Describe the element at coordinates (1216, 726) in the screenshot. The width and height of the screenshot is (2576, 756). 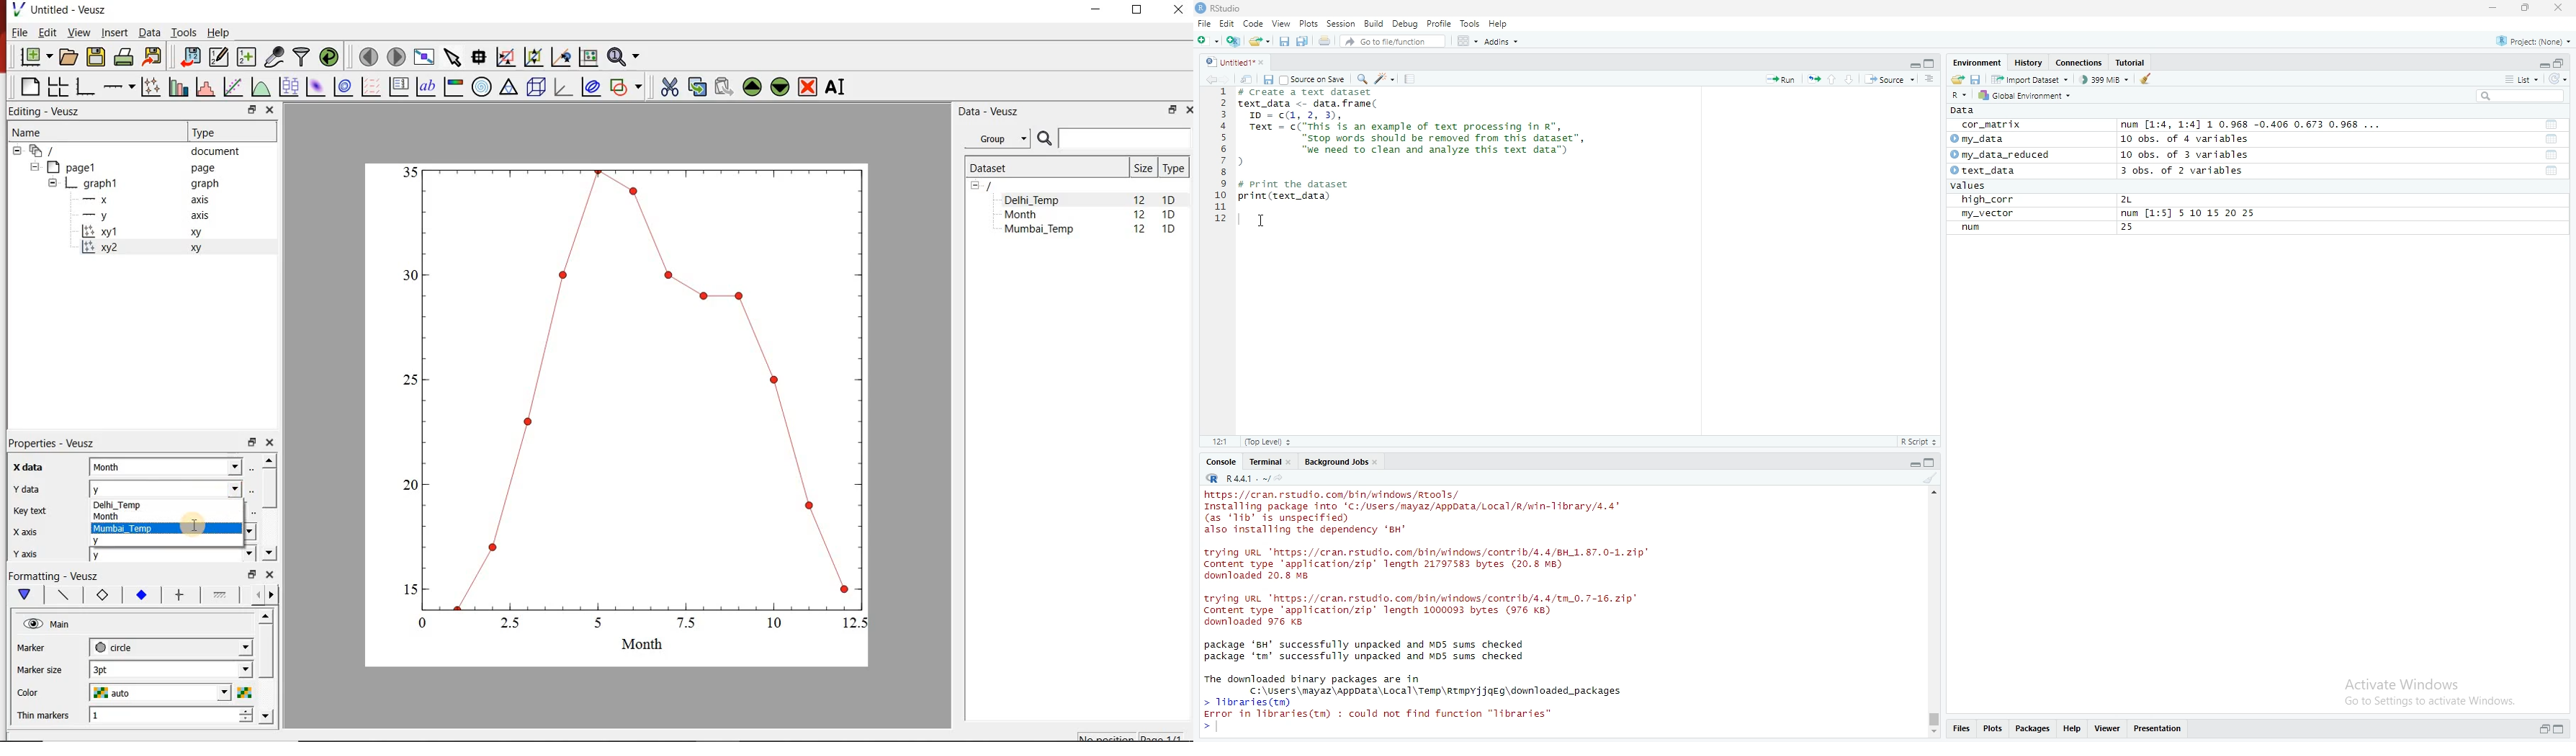
I see `text cursor` at that location.